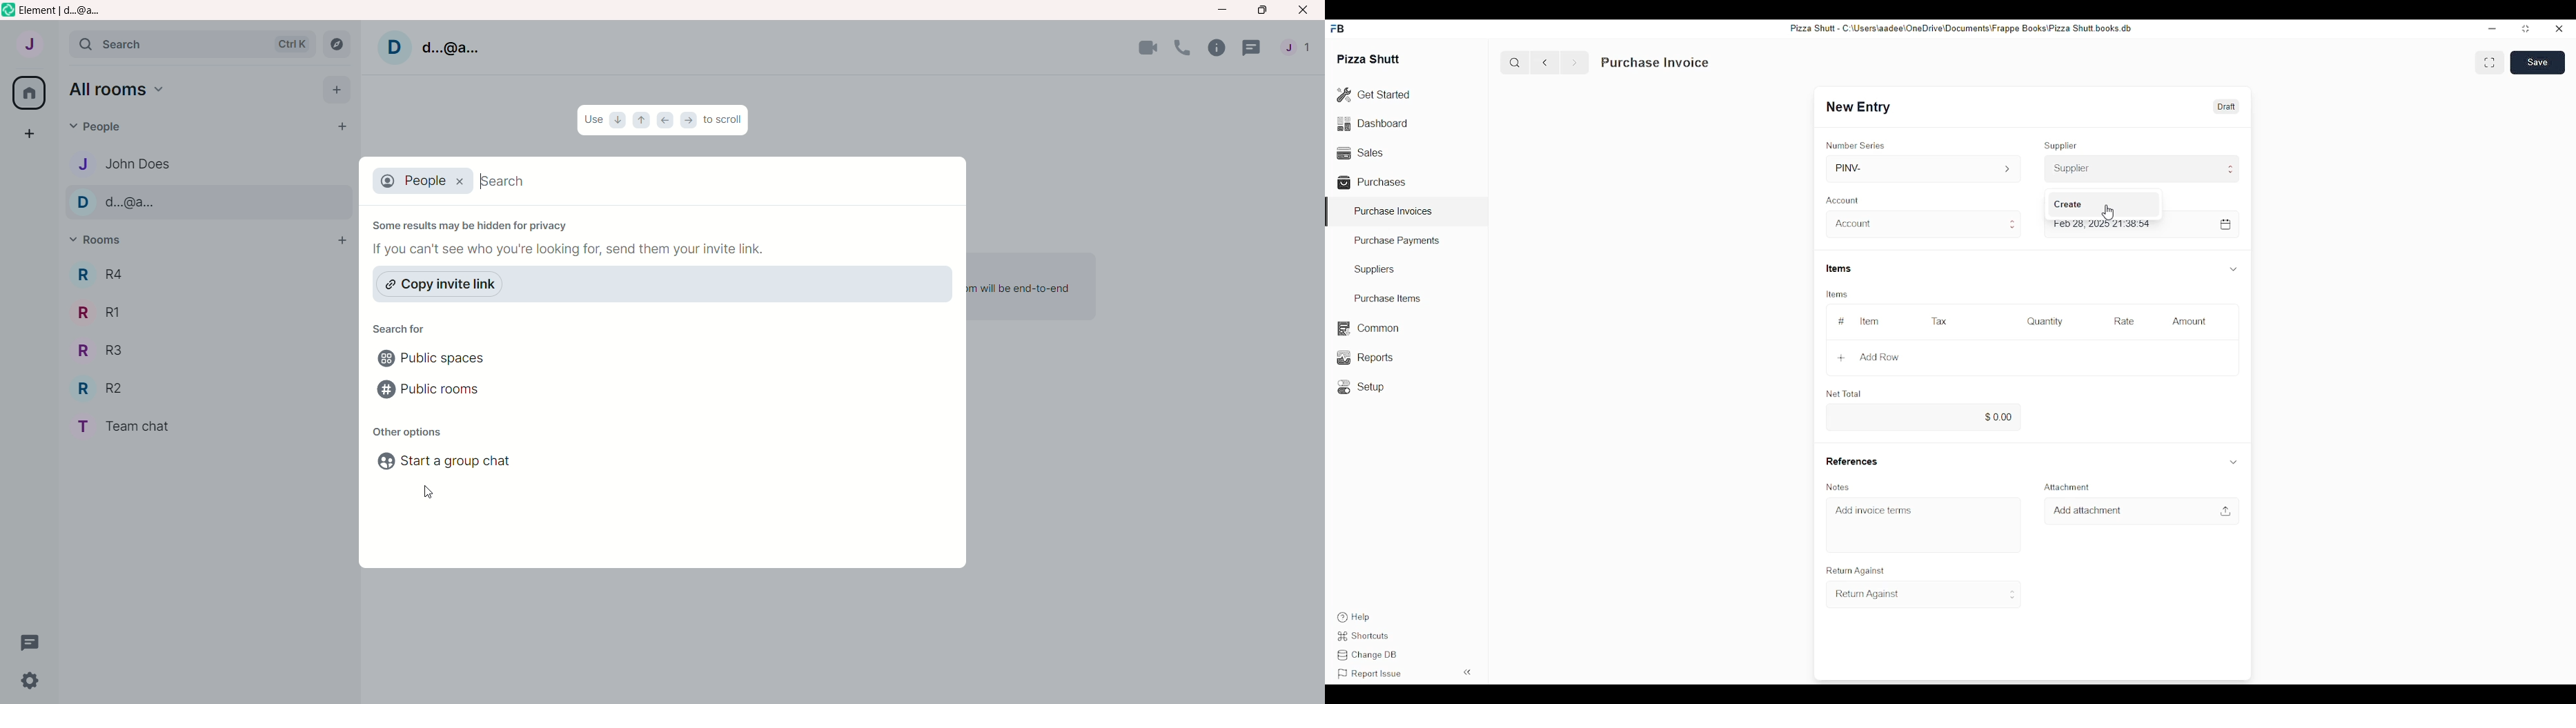  Describe the element at coordinates (691, 119) in the screenshot. I see `right arrow icon` at that location.